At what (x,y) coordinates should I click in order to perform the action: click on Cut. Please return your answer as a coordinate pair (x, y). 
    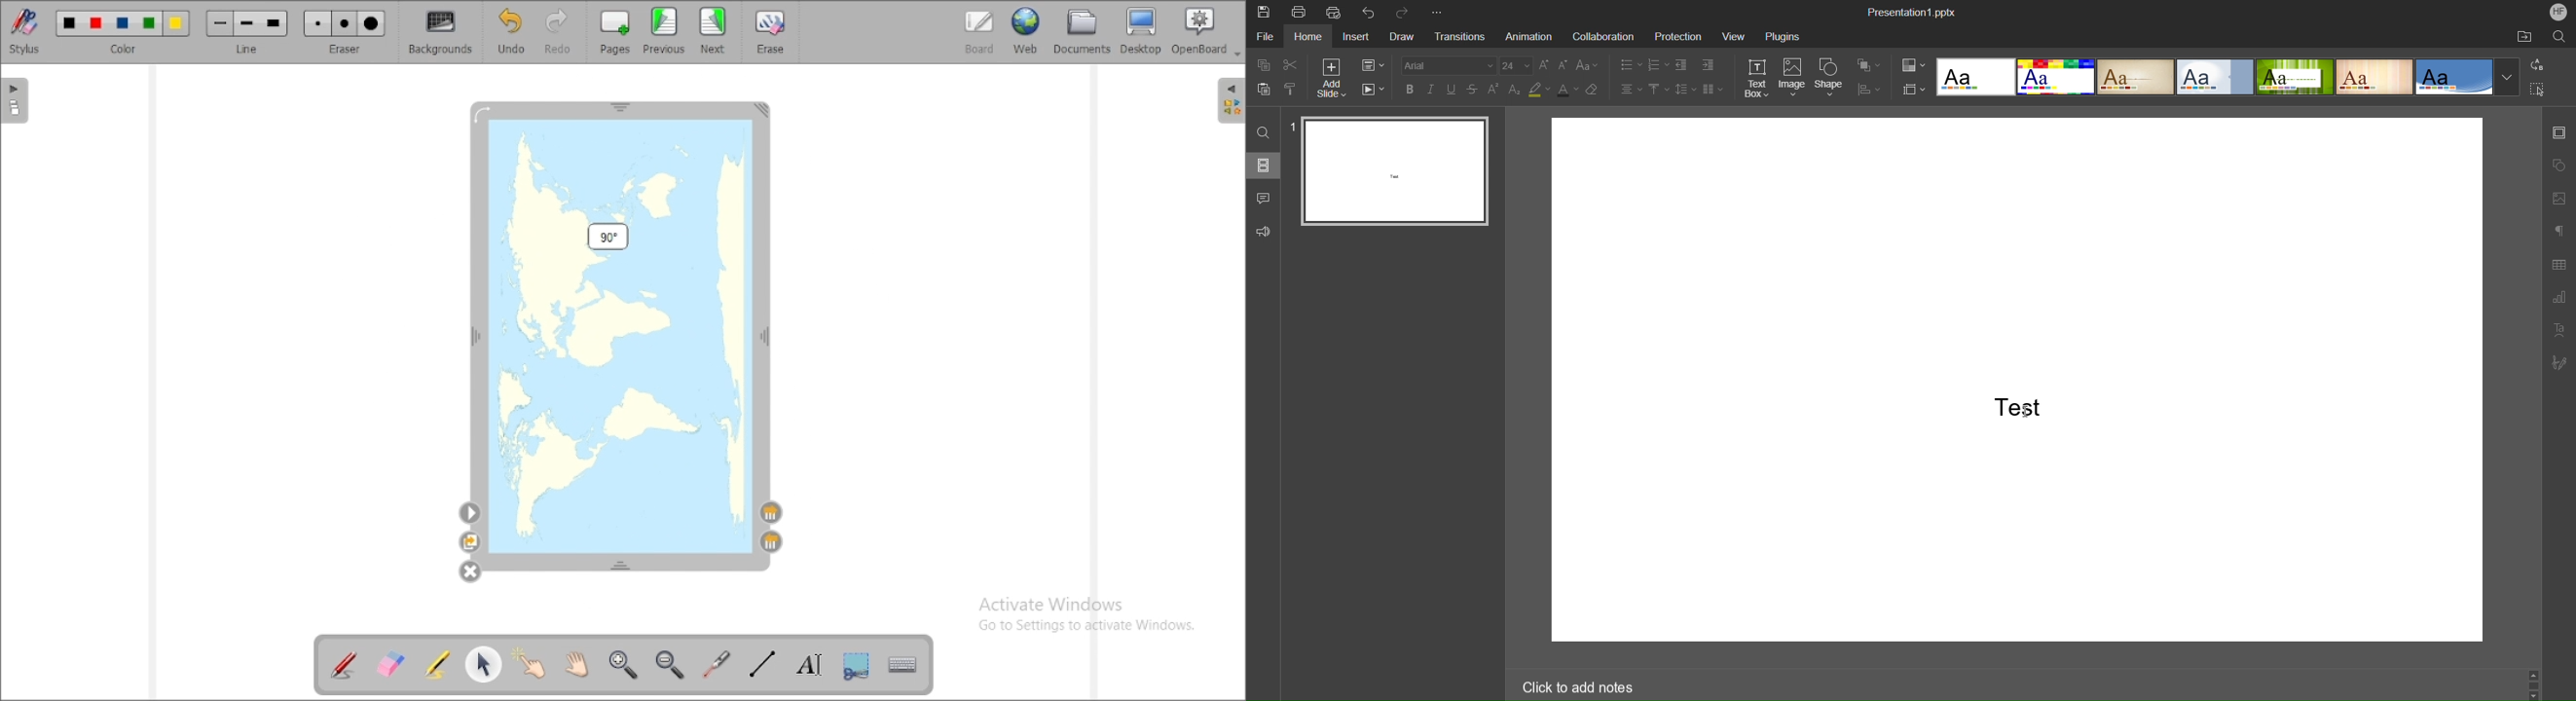
    Looking at the image, I should click on (1292, 64).